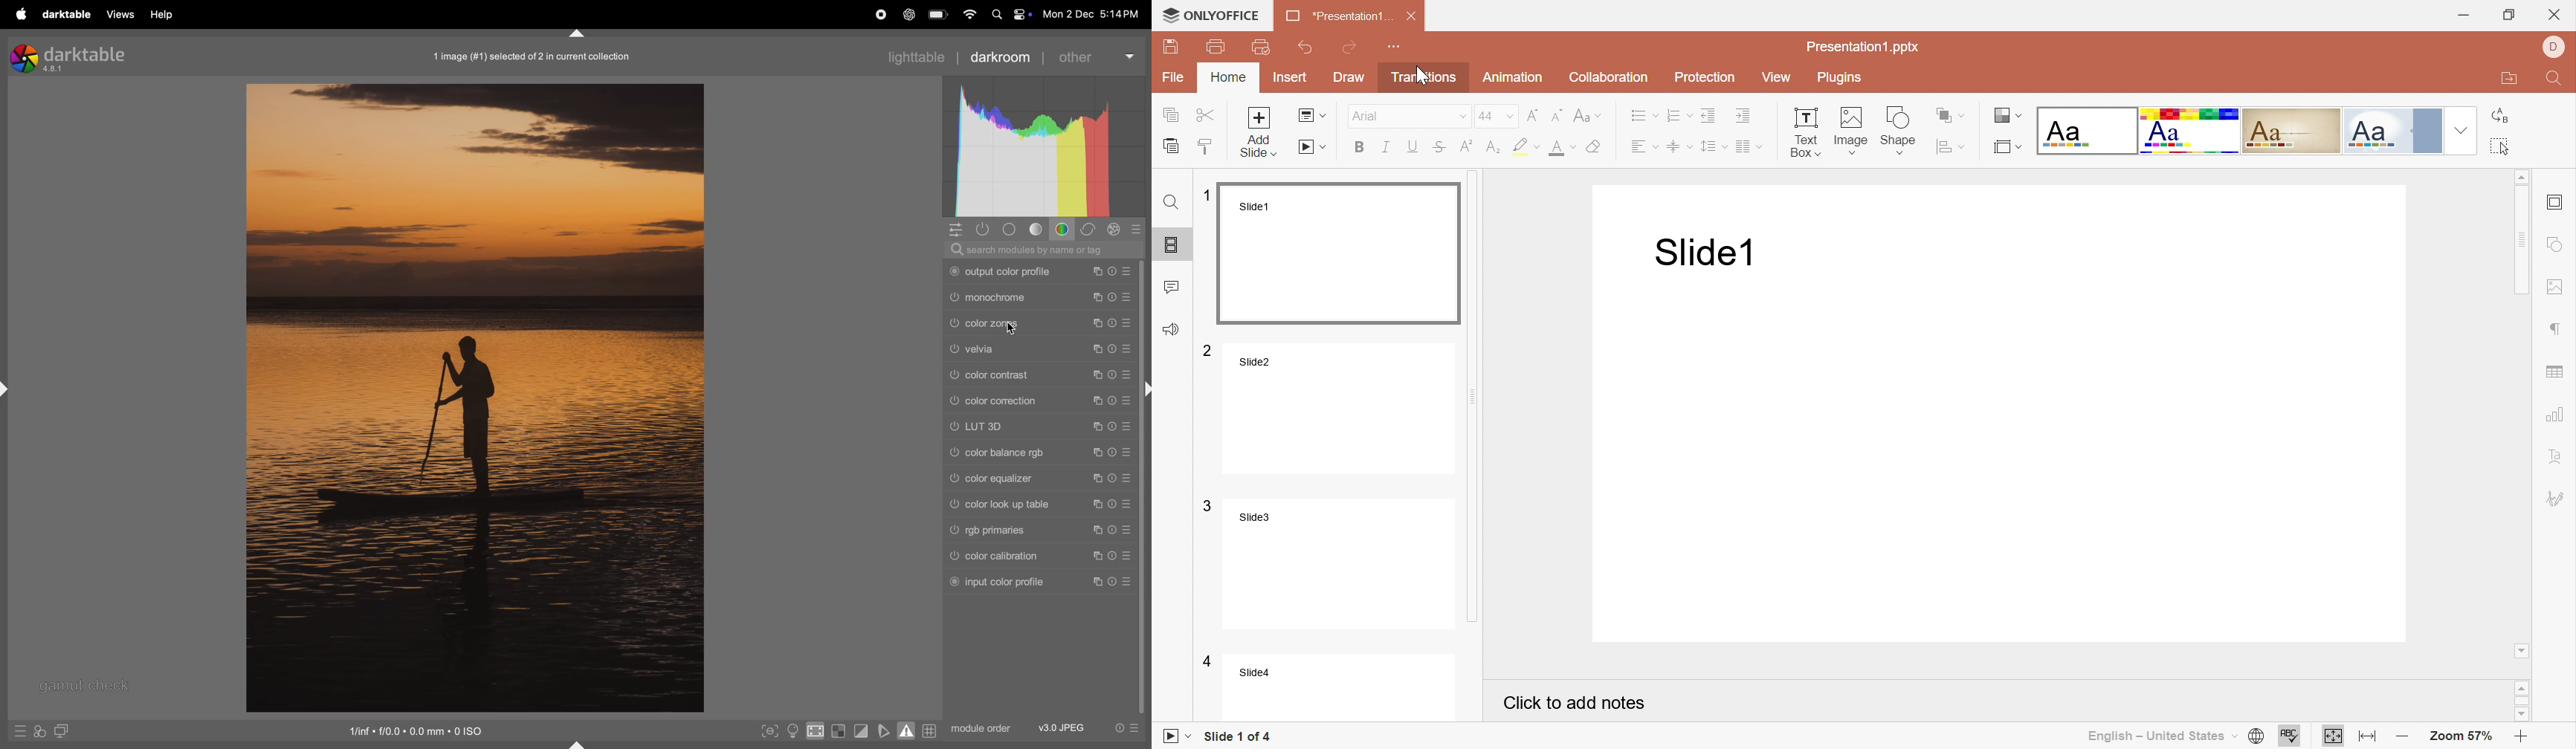  I want to click on color rgb balance, so click(1010, 455).